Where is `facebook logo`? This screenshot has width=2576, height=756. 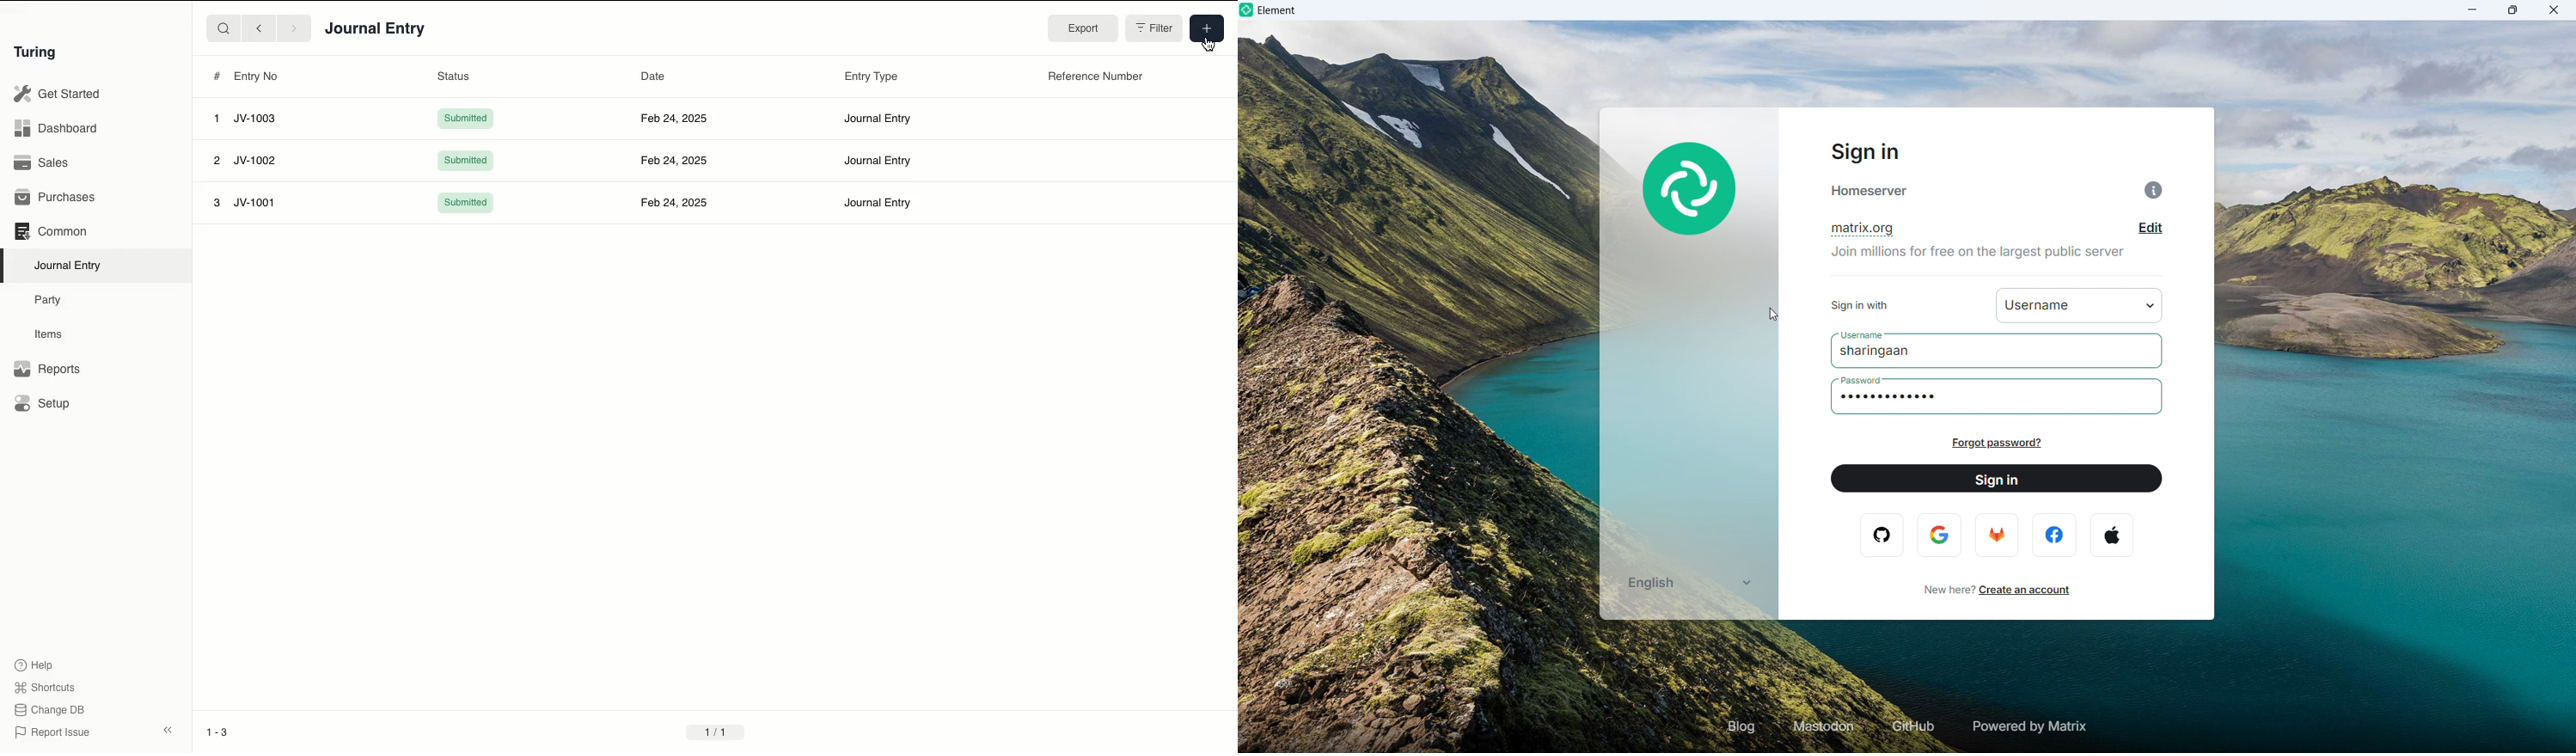 facebook logo is located at coordinates (2056, 535).